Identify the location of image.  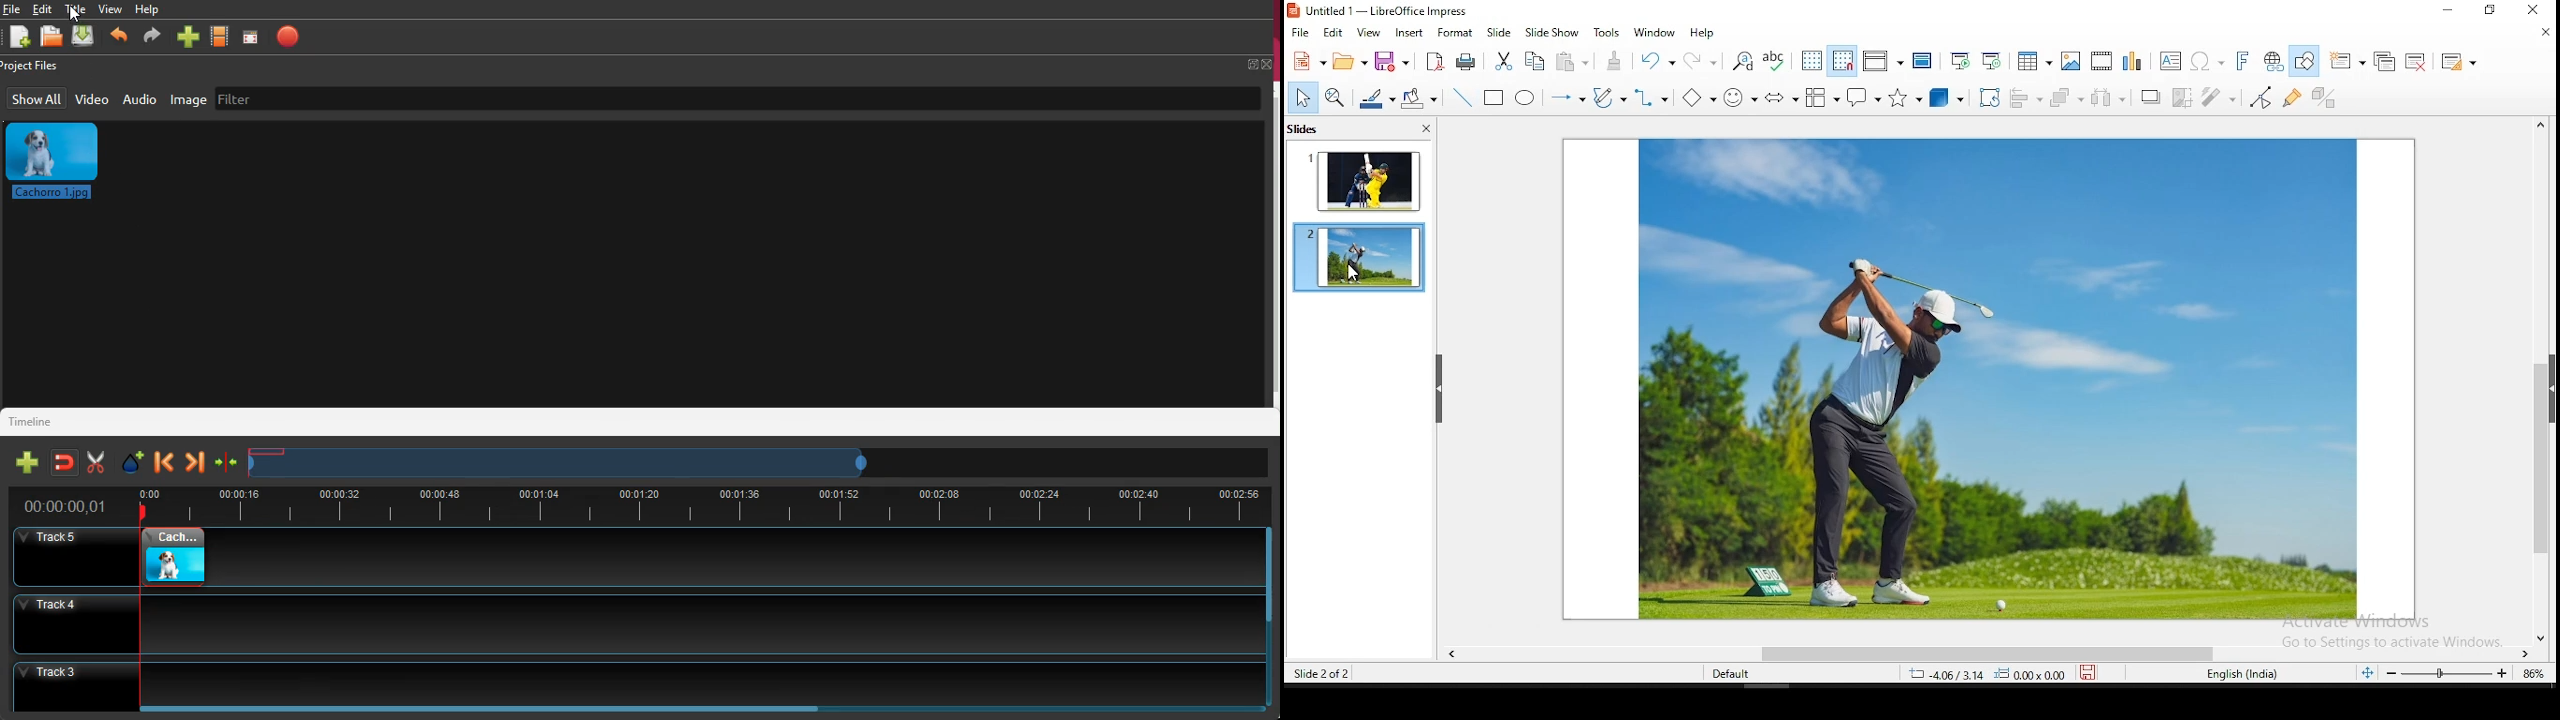
(1996, 381).